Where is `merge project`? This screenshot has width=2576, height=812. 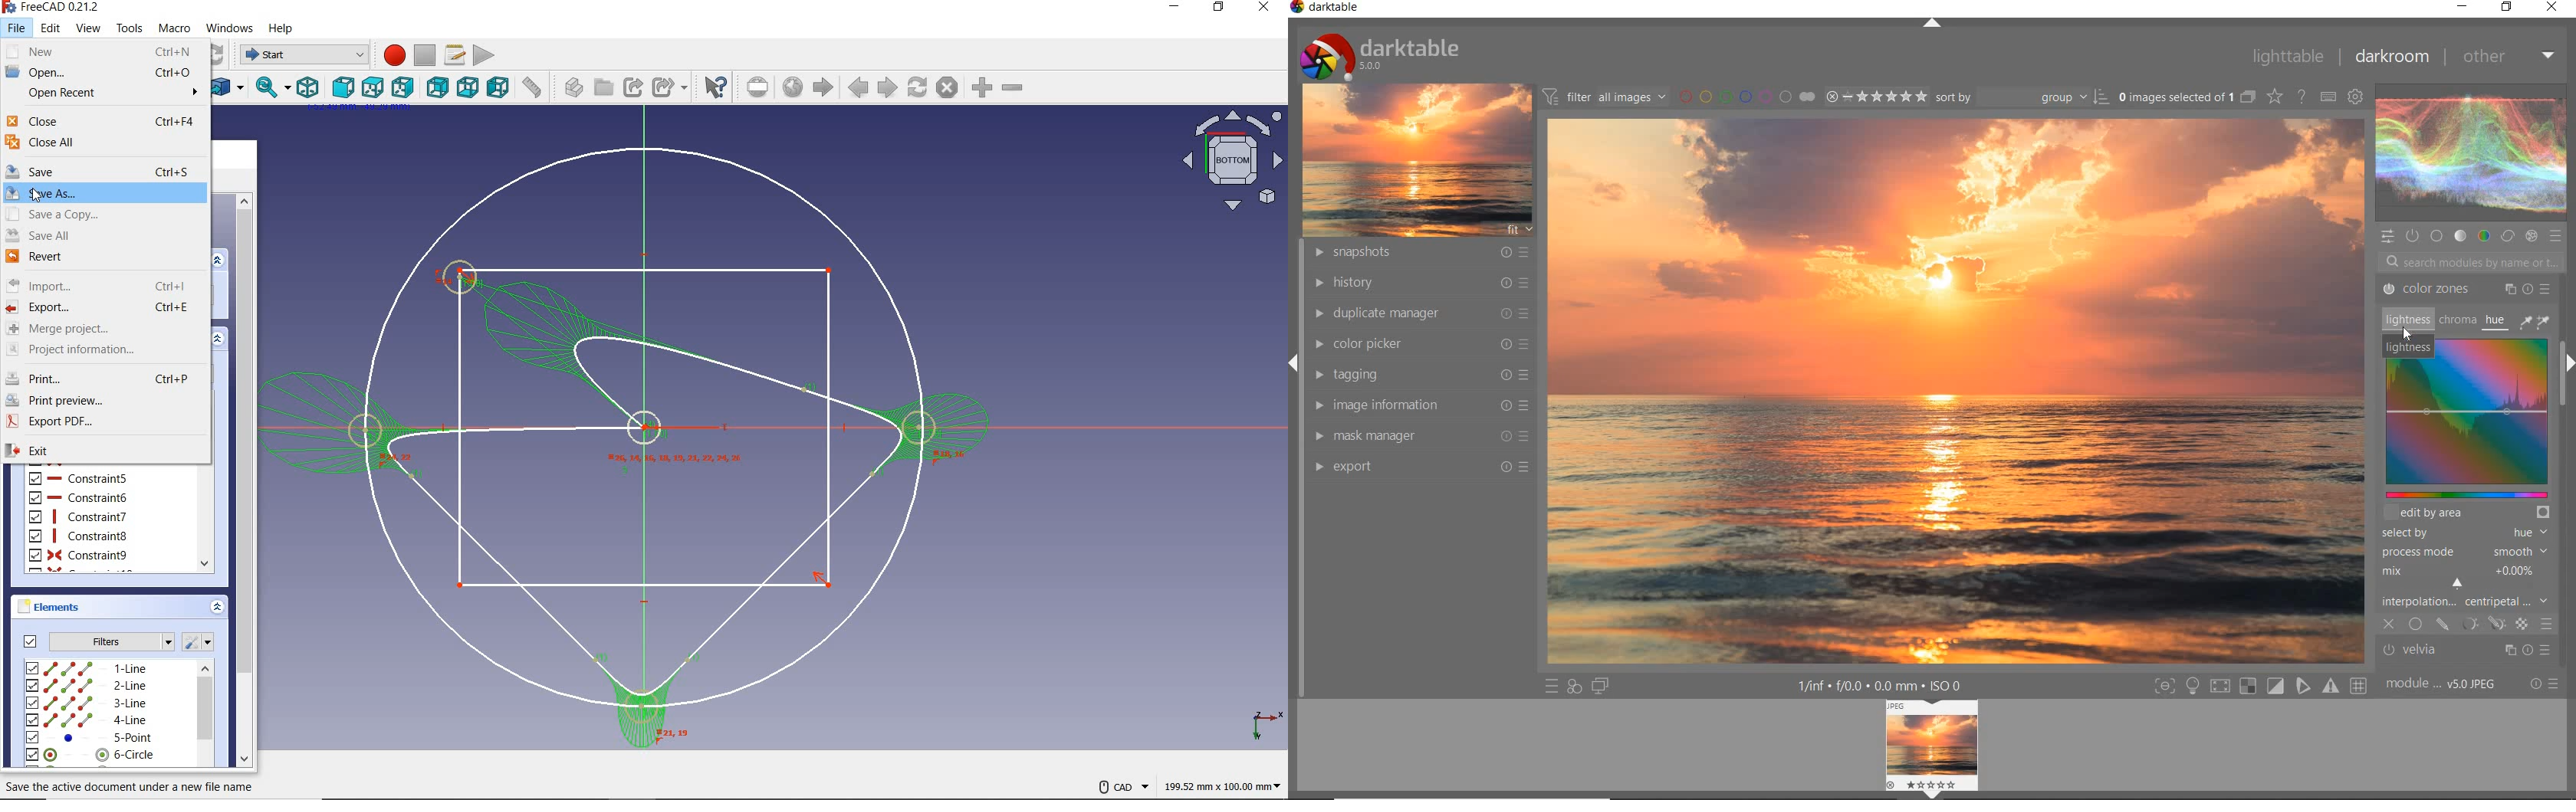
merge project is located at coordinates (101, 330).